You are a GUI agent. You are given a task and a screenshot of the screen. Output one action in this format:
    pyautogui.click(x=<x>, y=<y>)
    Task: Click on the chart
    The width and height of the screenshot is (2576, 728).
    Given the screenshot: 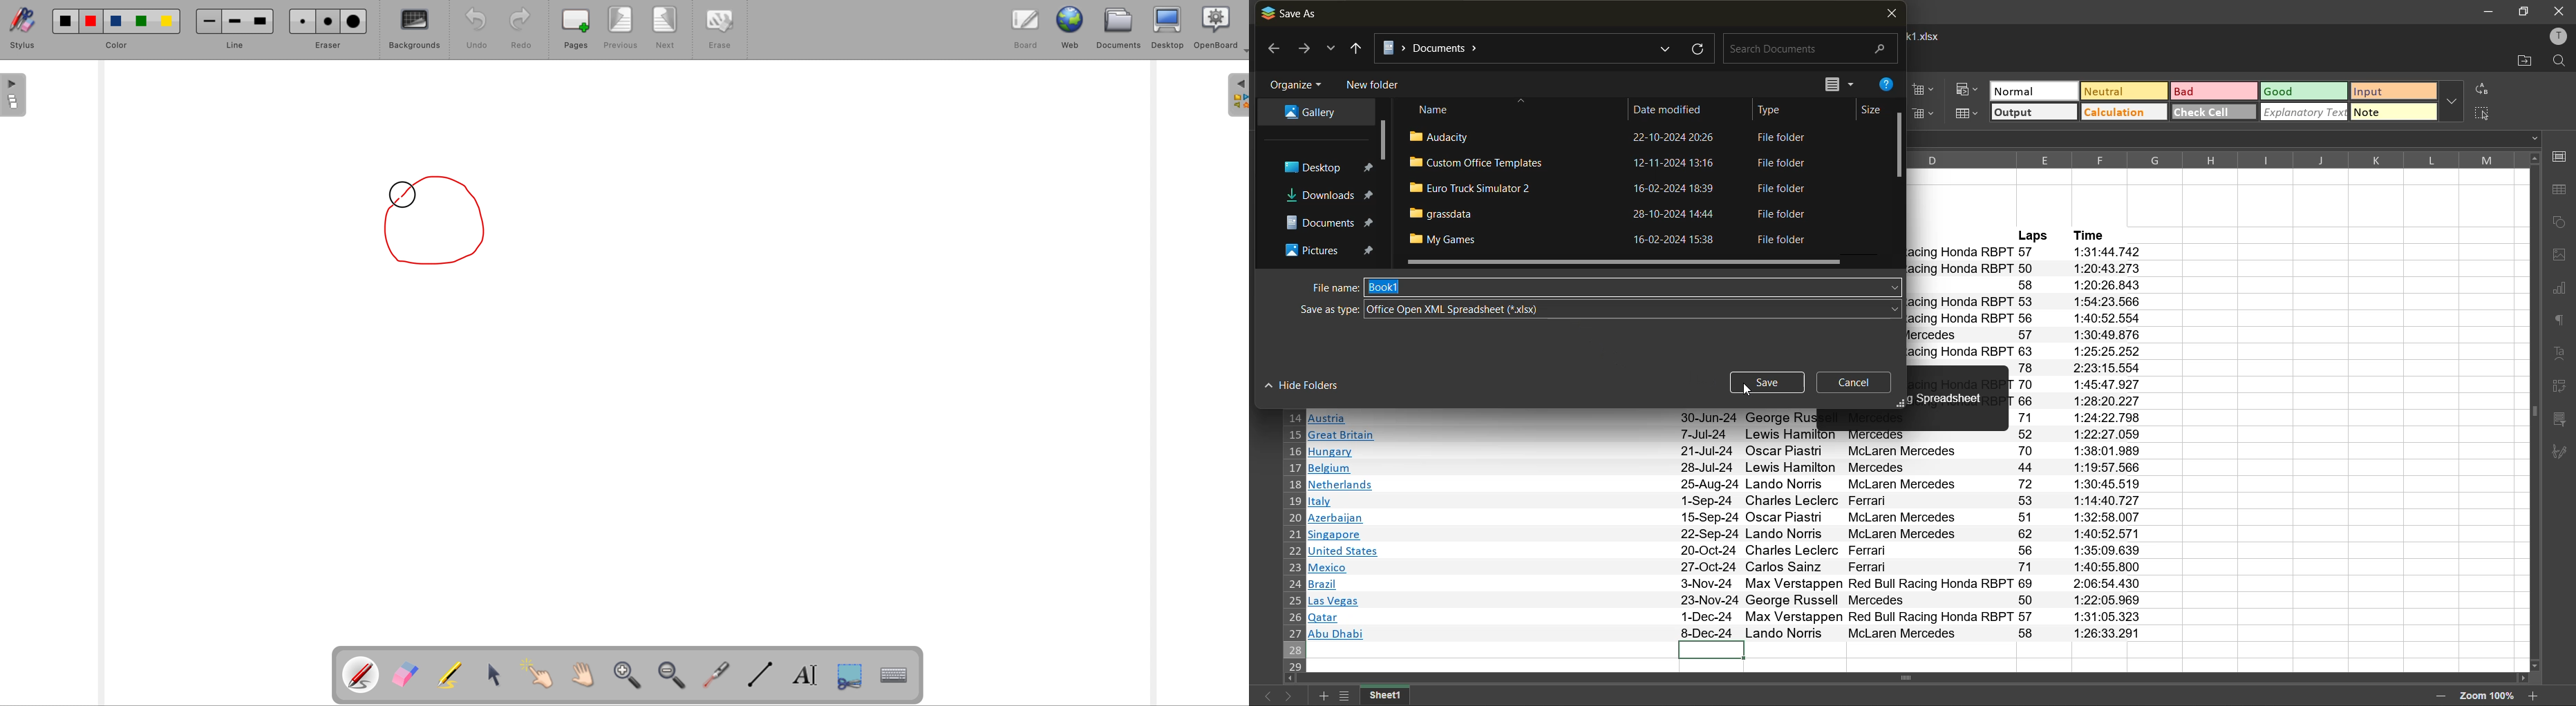 What is the action you would take?
    pyautogui.click(x=2562, y=287)
    